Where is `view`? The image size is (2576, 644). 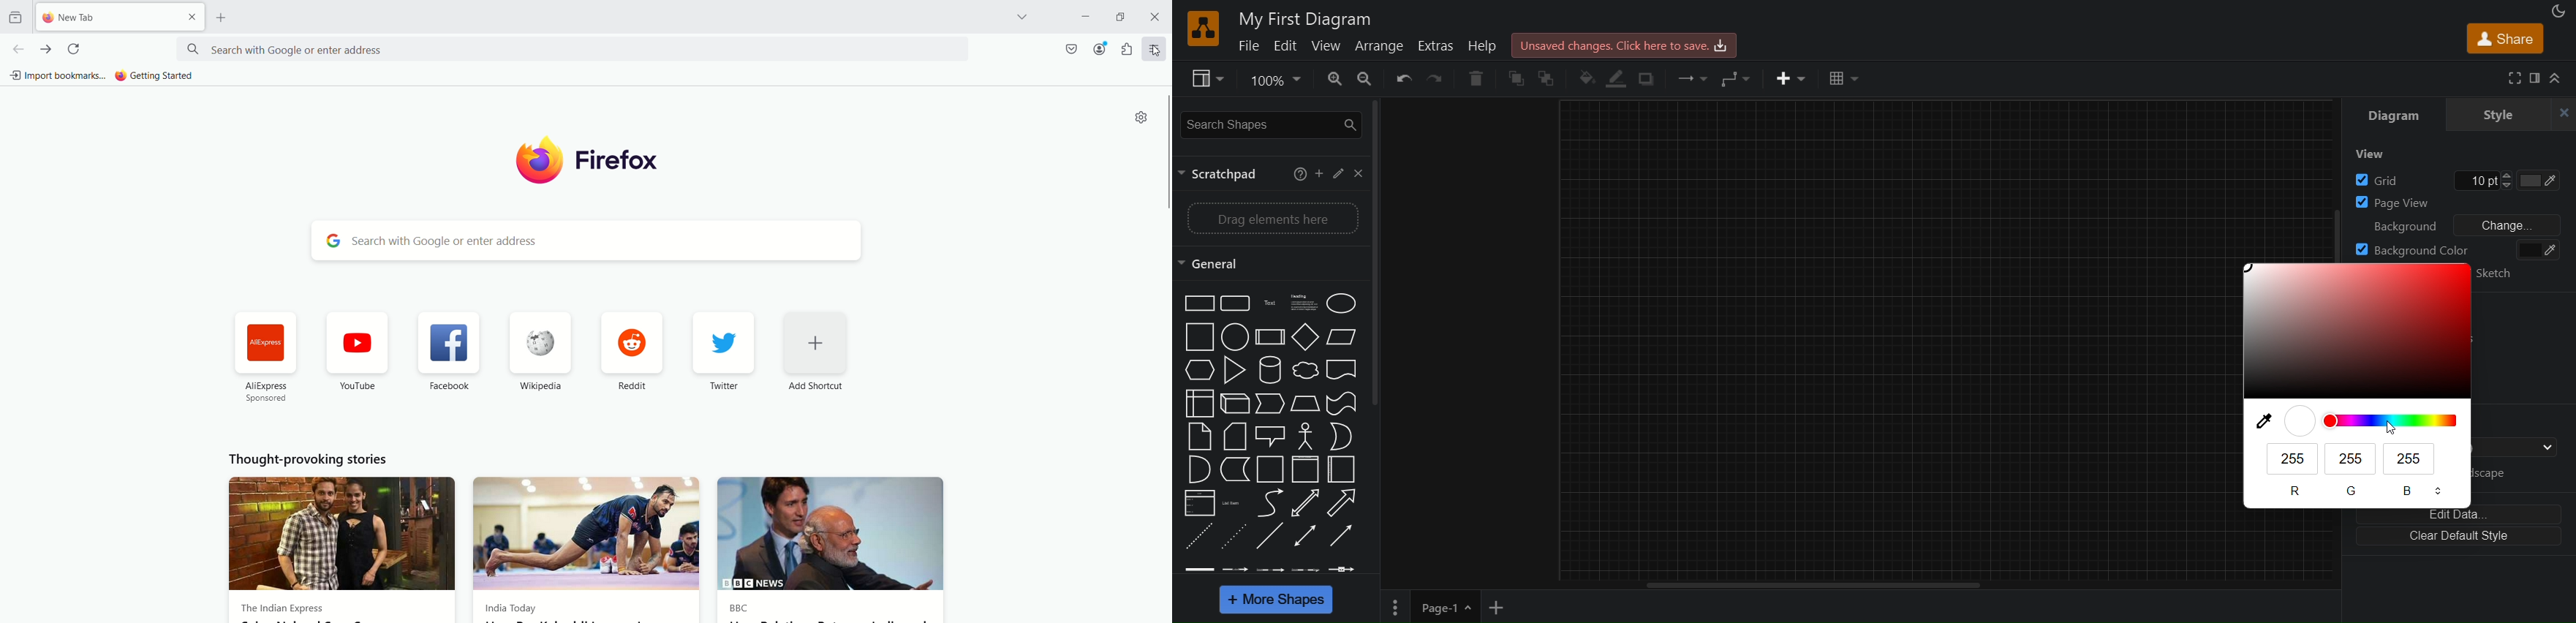
view is located at coordinates (1207, 79).